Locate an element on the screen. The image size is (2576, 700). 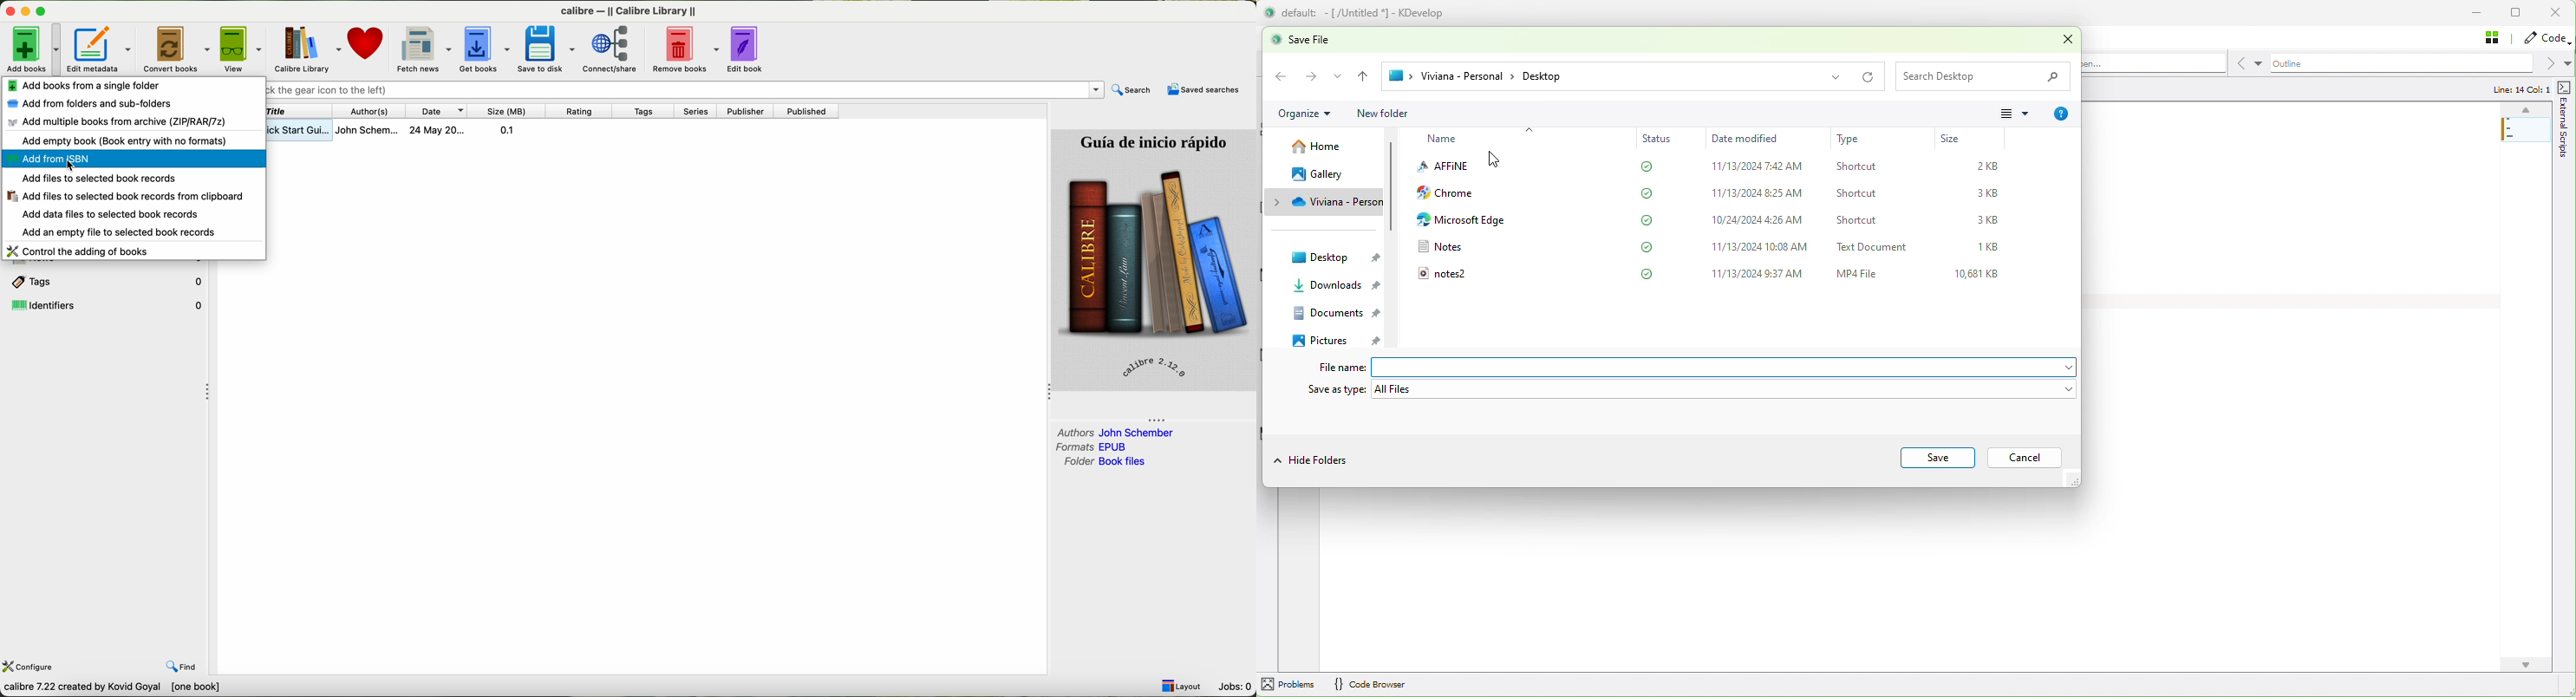
searrch bar is located at coordinates (688, 90).